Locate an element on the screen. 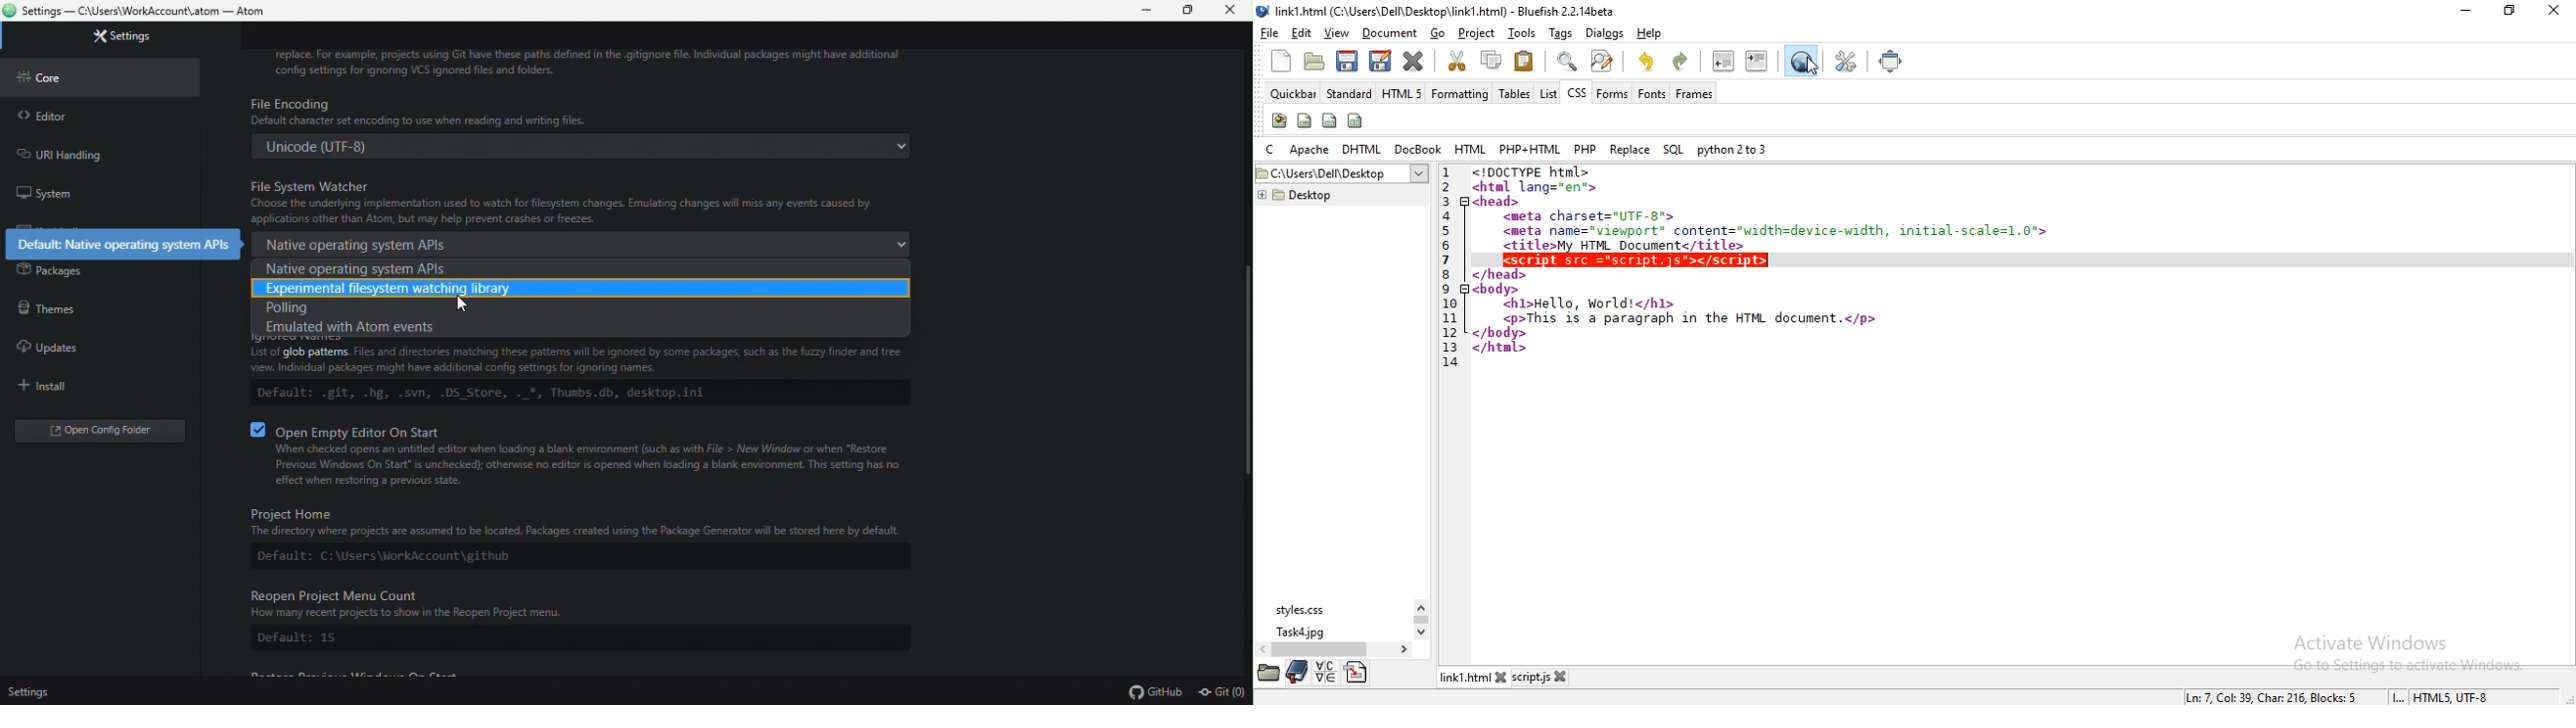 The image size is (2576, 728). create stylesheet is located at coordinates (1279, 120).